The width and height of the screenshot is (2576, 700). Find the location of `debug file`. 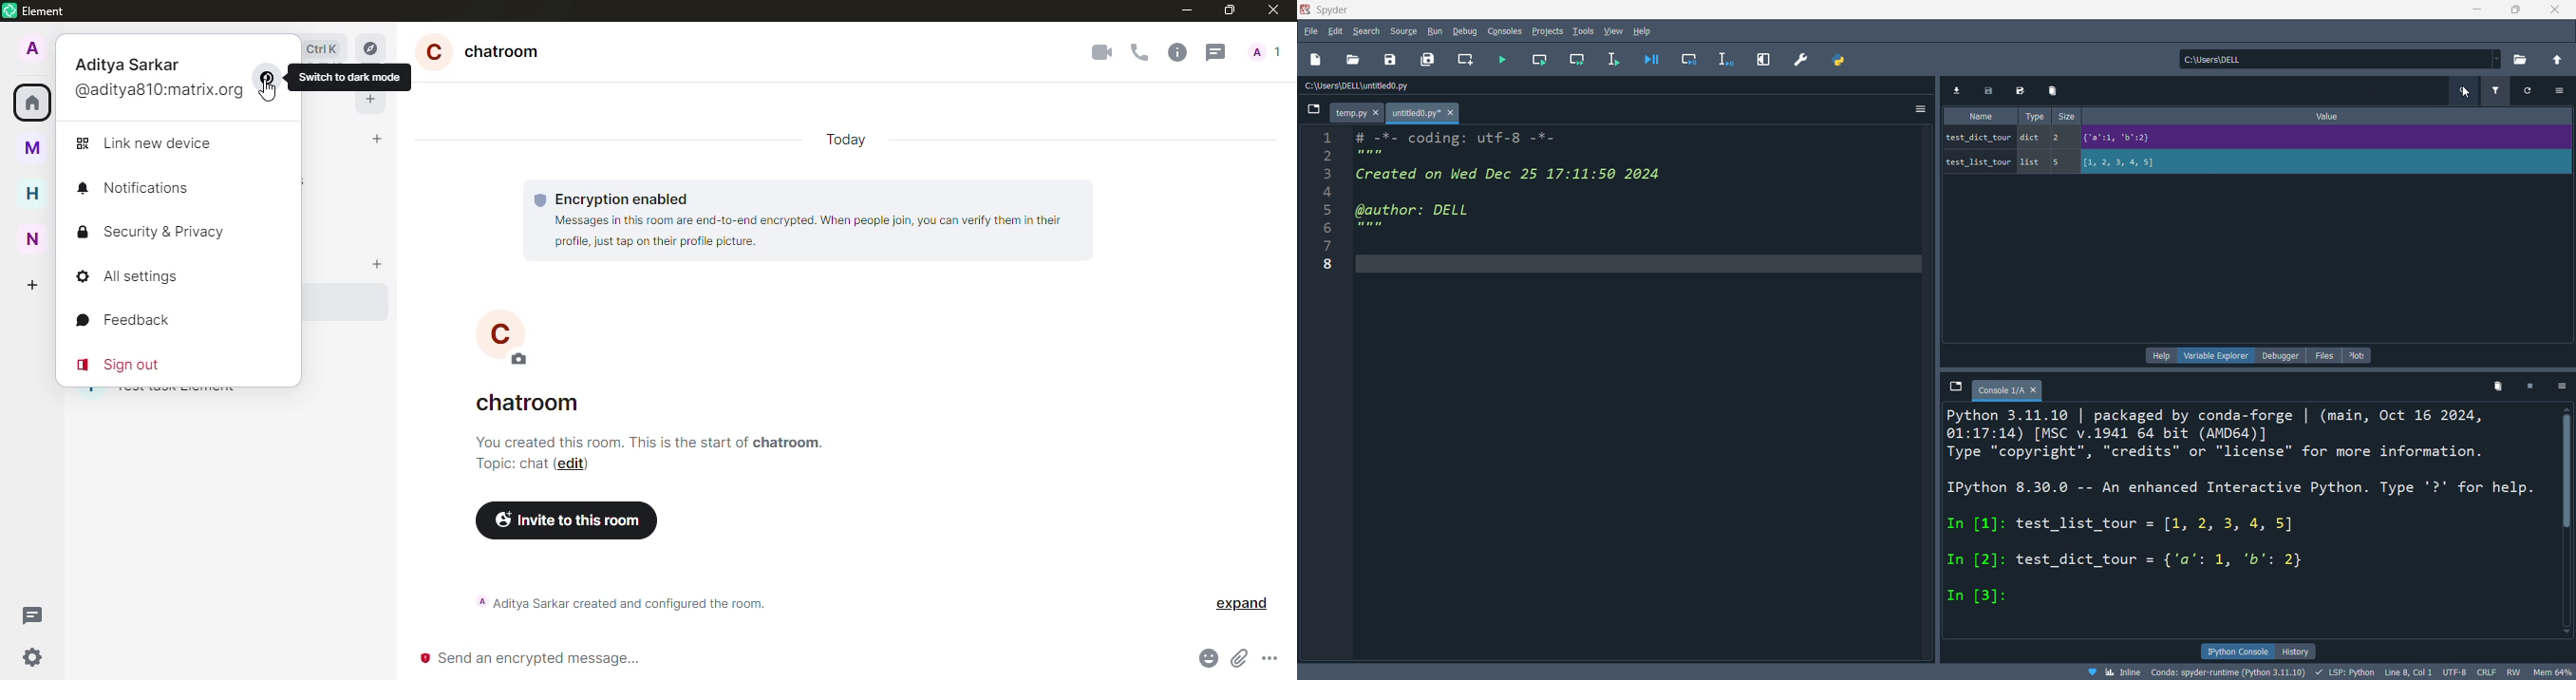

debug file is located at coordinates (1652, 59).